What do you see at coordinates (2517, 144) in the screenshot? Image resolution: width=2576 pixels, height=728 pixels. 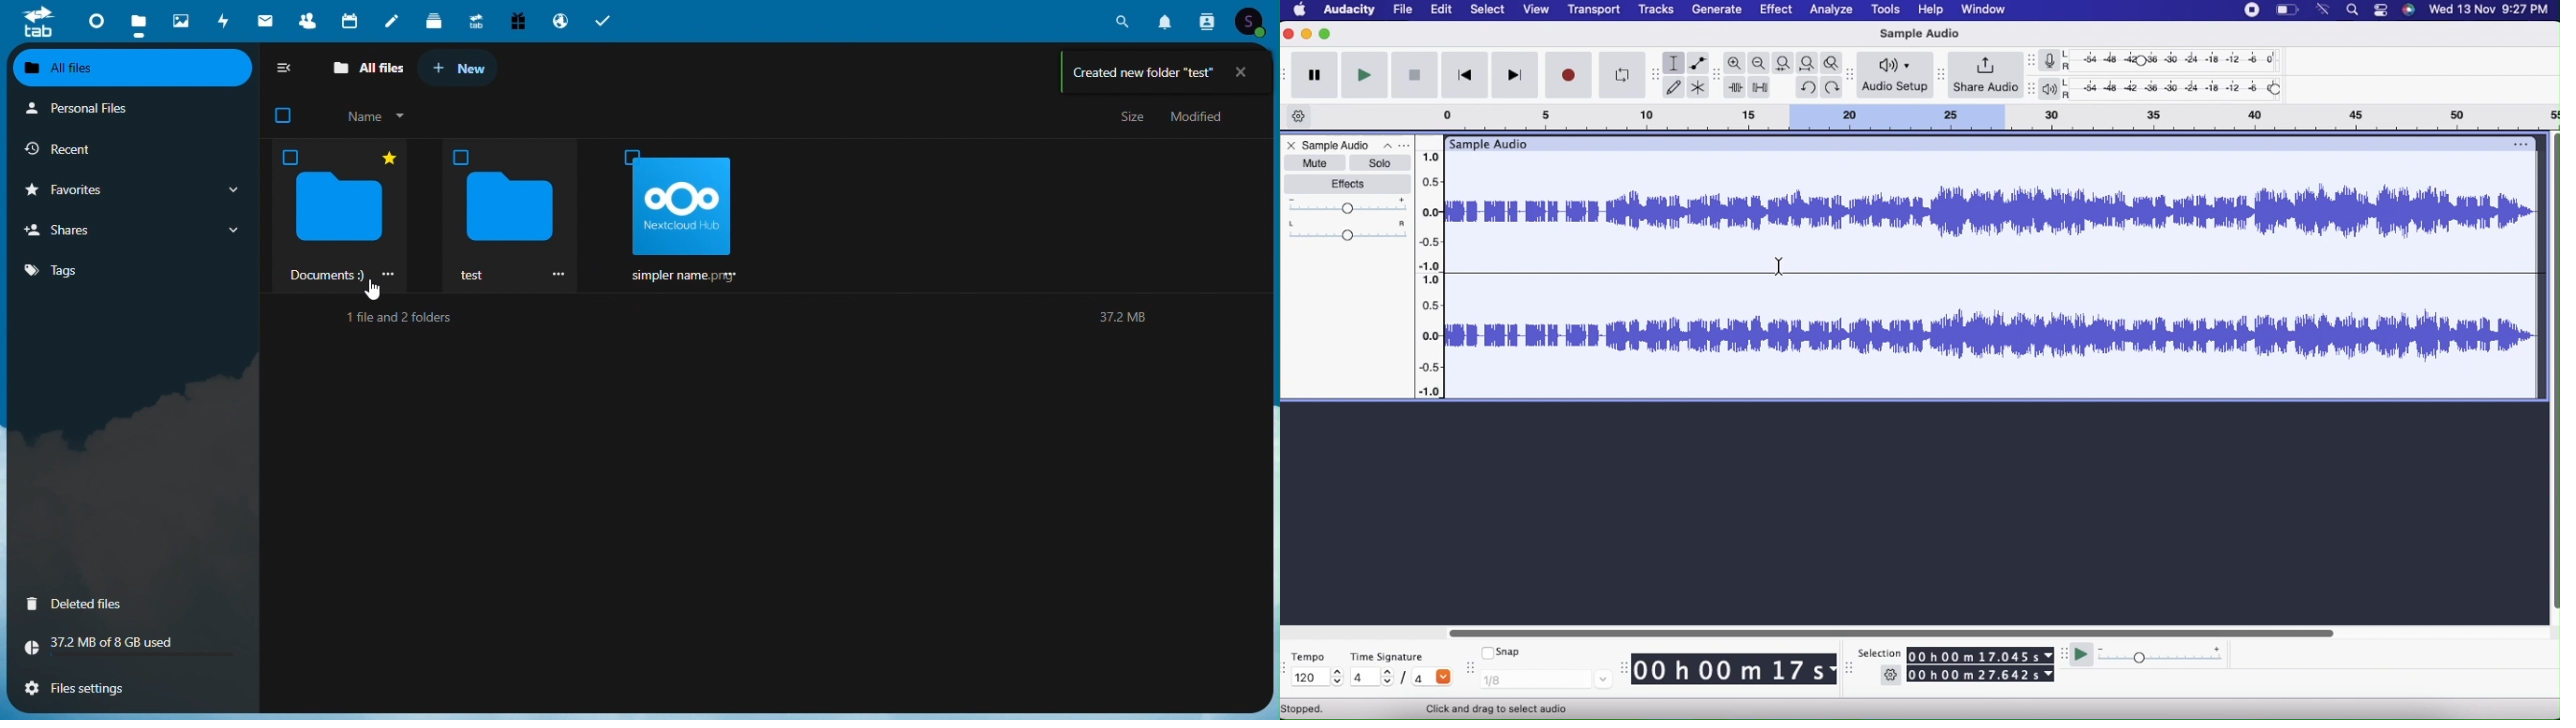 I see `options` at bounding box center [2517, 144].